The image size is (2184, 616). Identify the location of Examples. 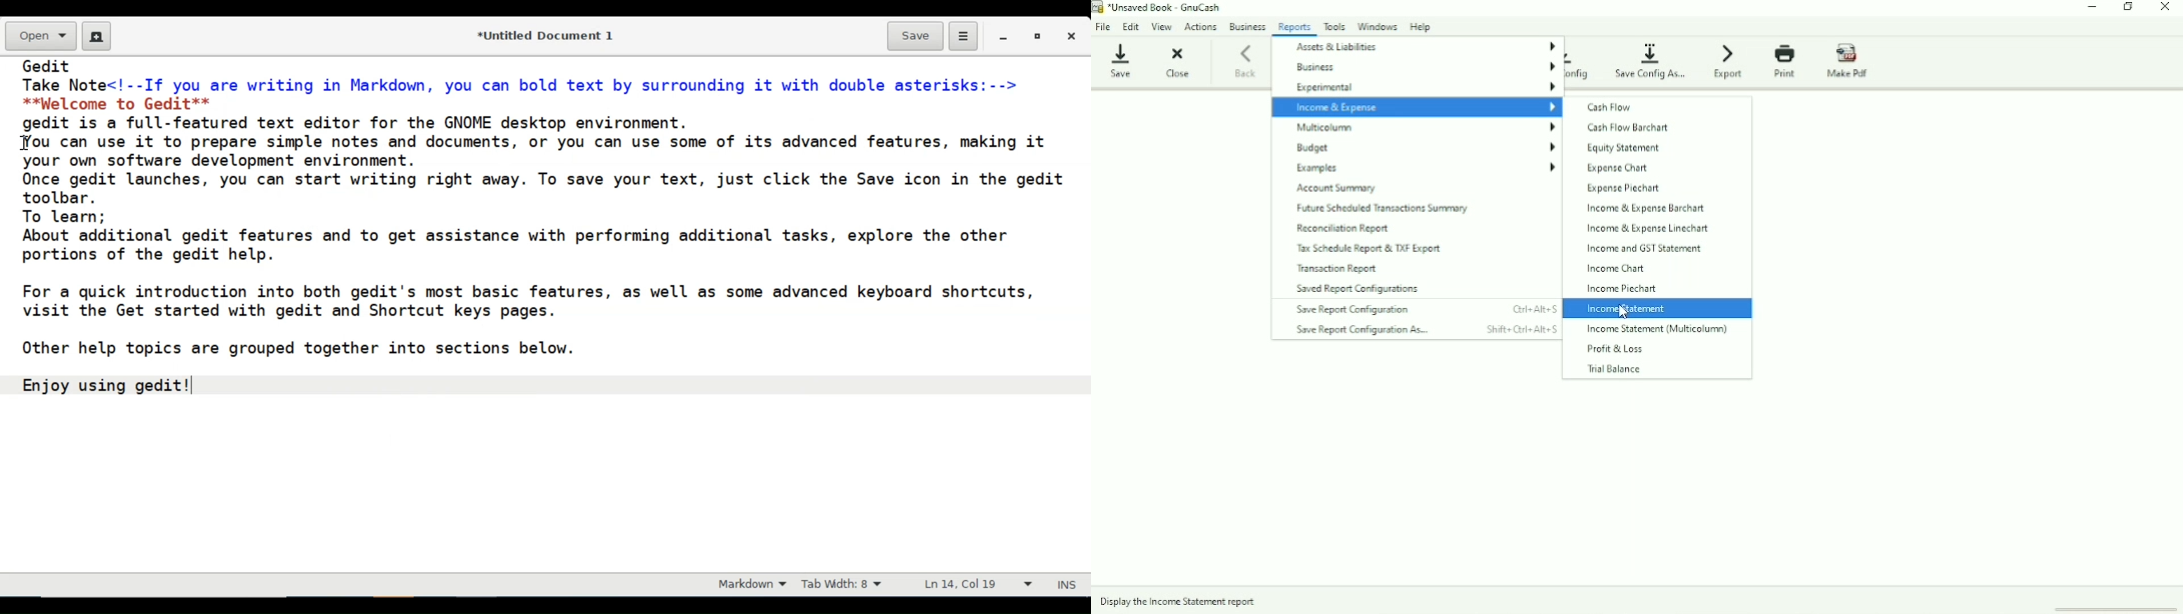
(1424, 168).